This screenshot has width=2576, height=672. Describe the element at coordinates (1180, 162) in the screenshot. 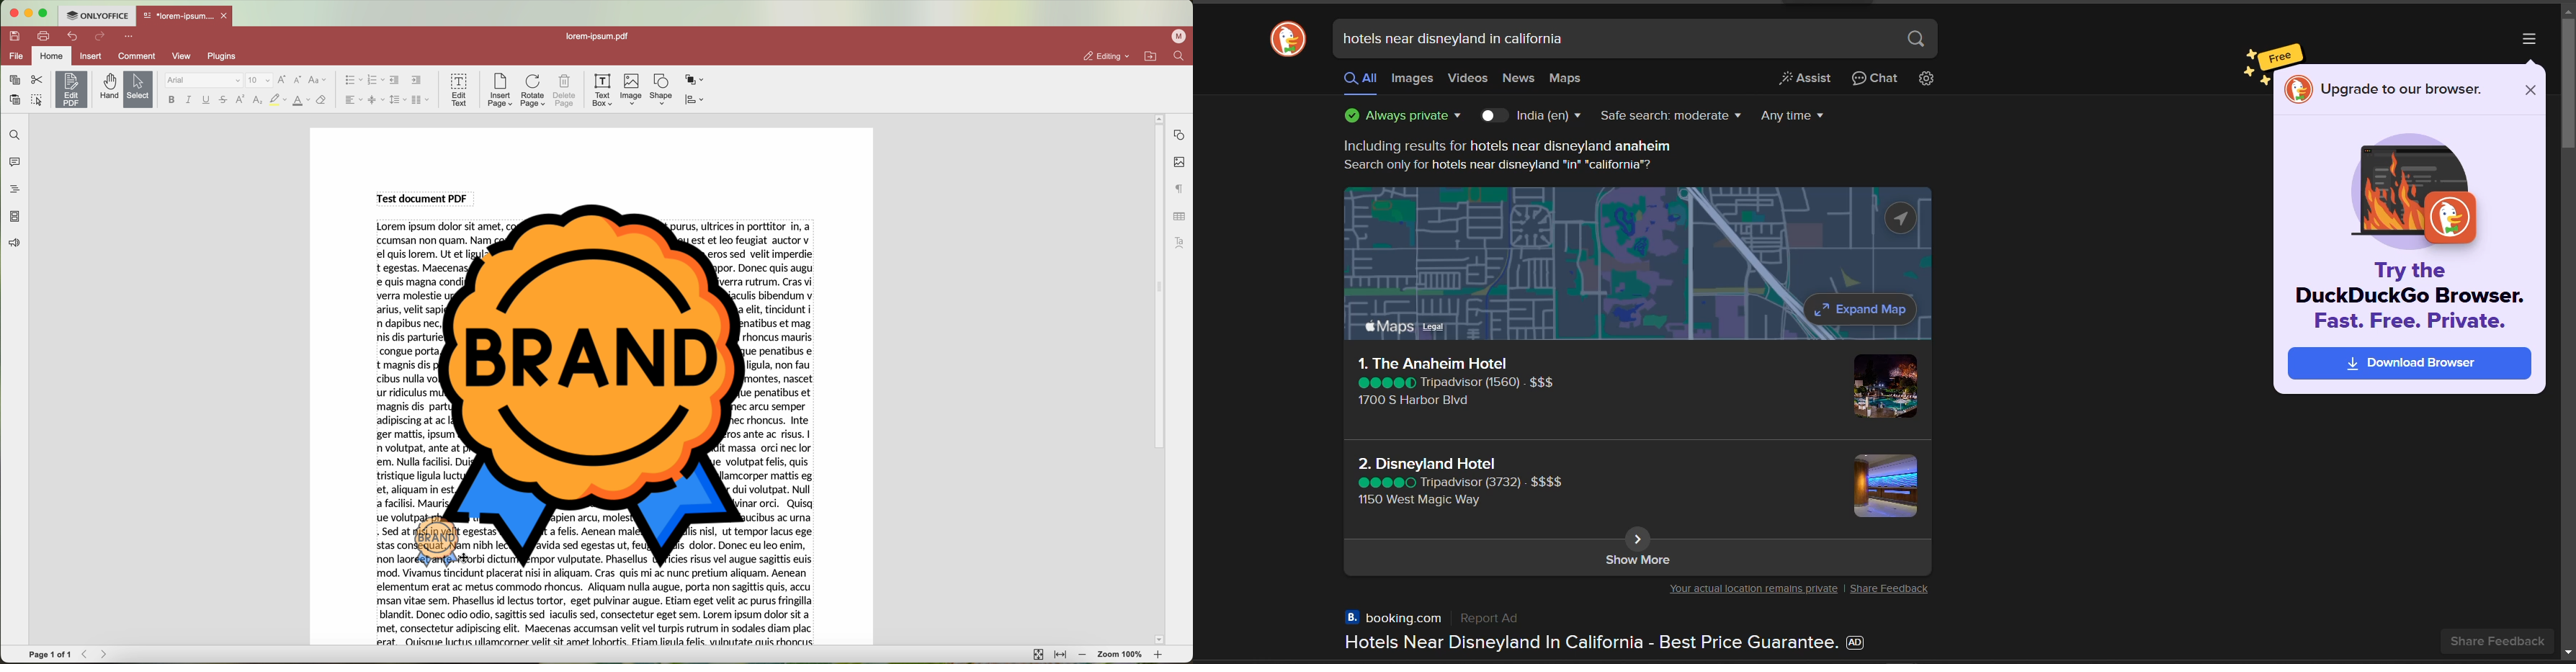

I see `image settings` at that location.